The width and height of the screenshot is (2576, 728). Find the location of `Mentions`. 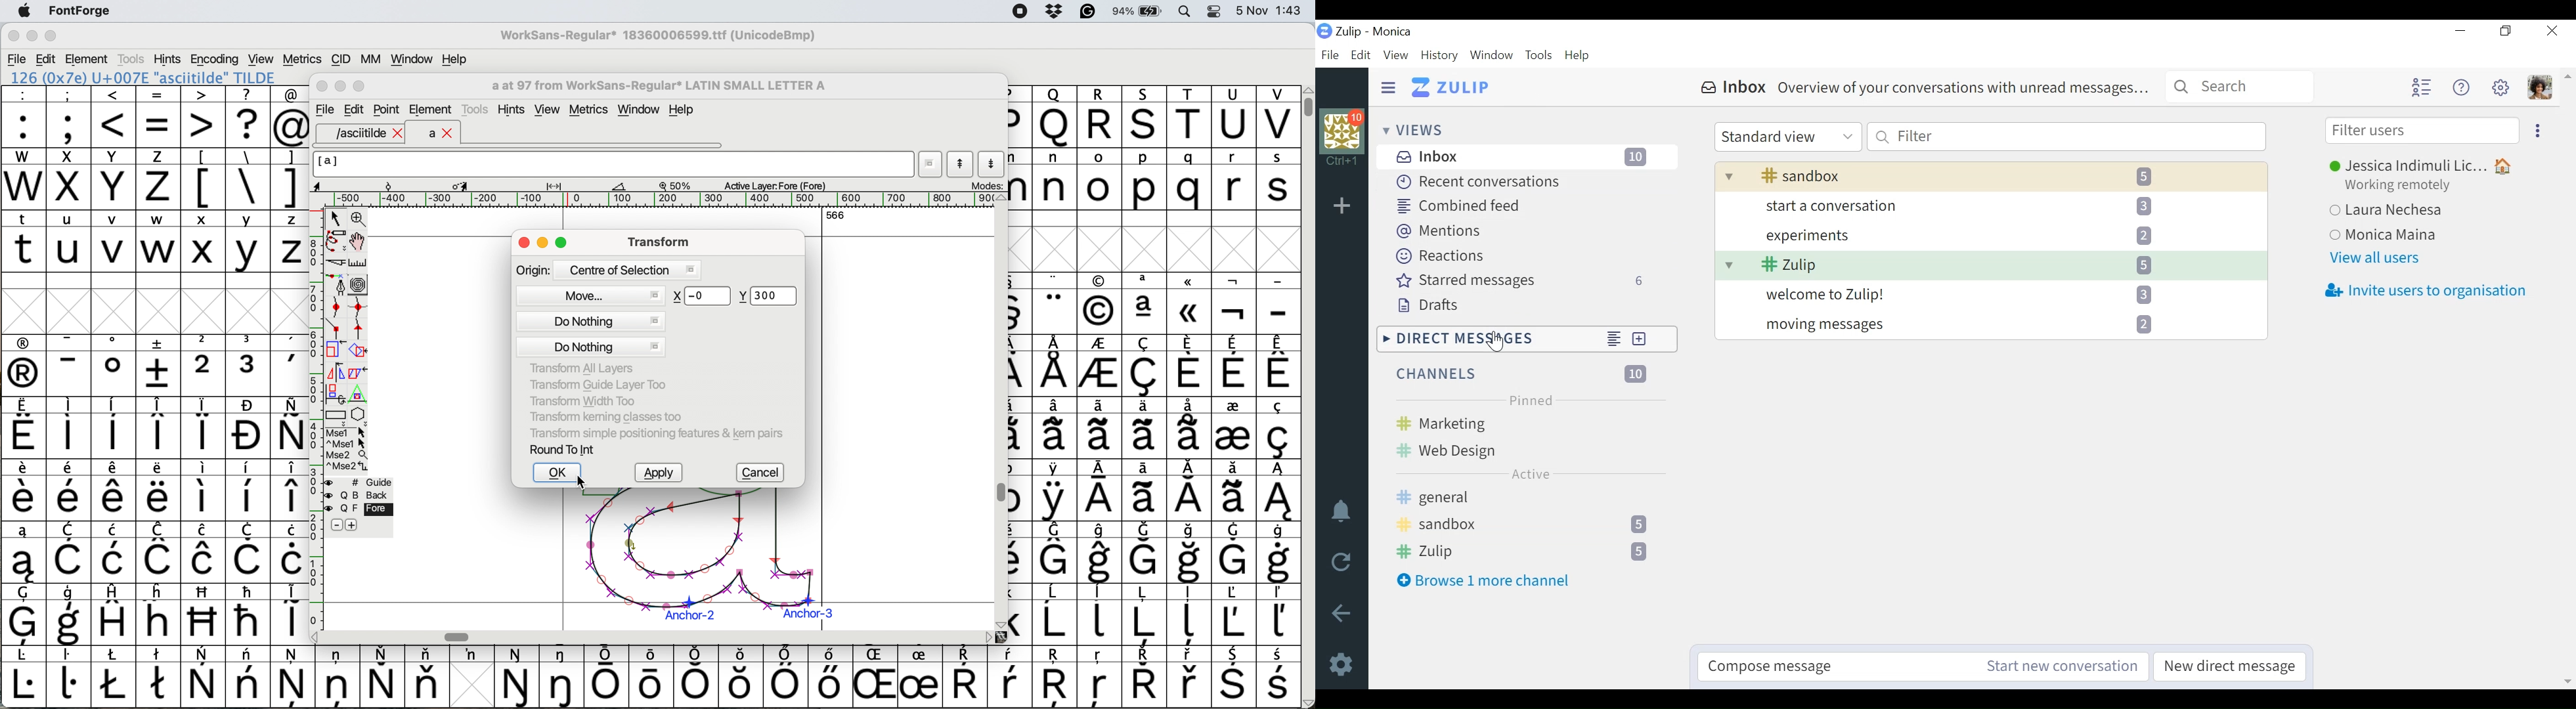

Mentions is located at coordinates (1439, 230).